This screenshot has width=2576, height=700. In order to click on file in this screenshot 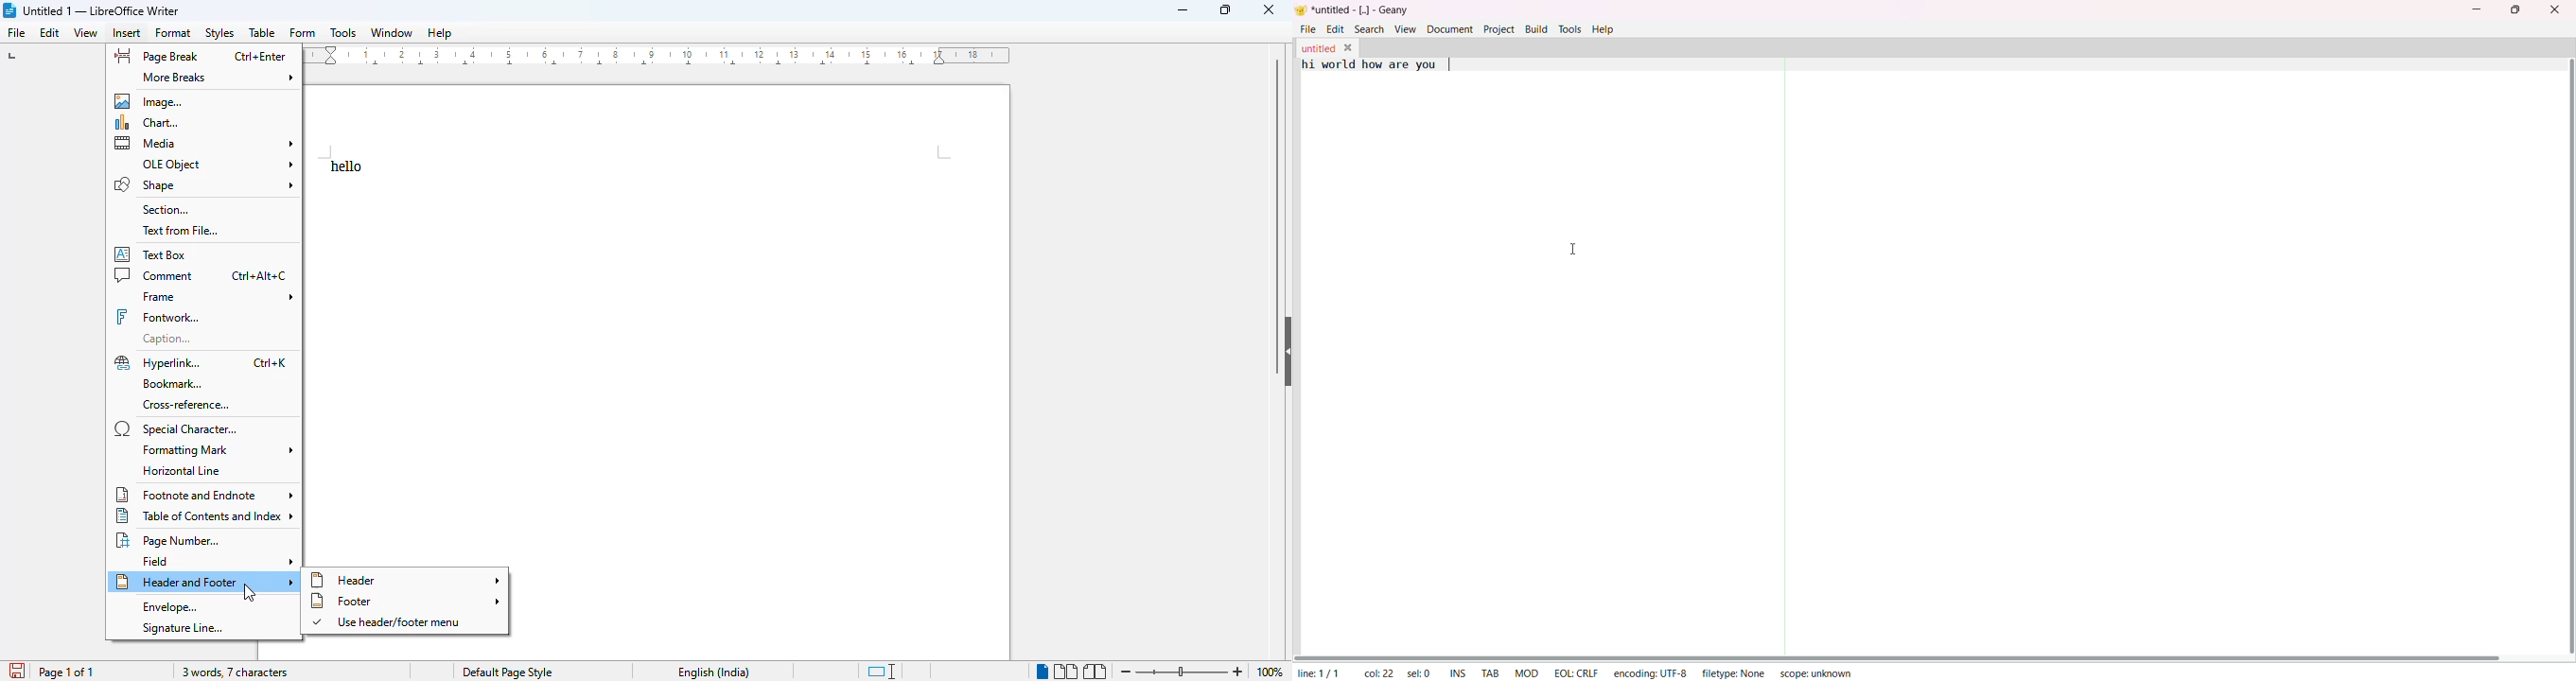, I will do `click(15, 32)`.